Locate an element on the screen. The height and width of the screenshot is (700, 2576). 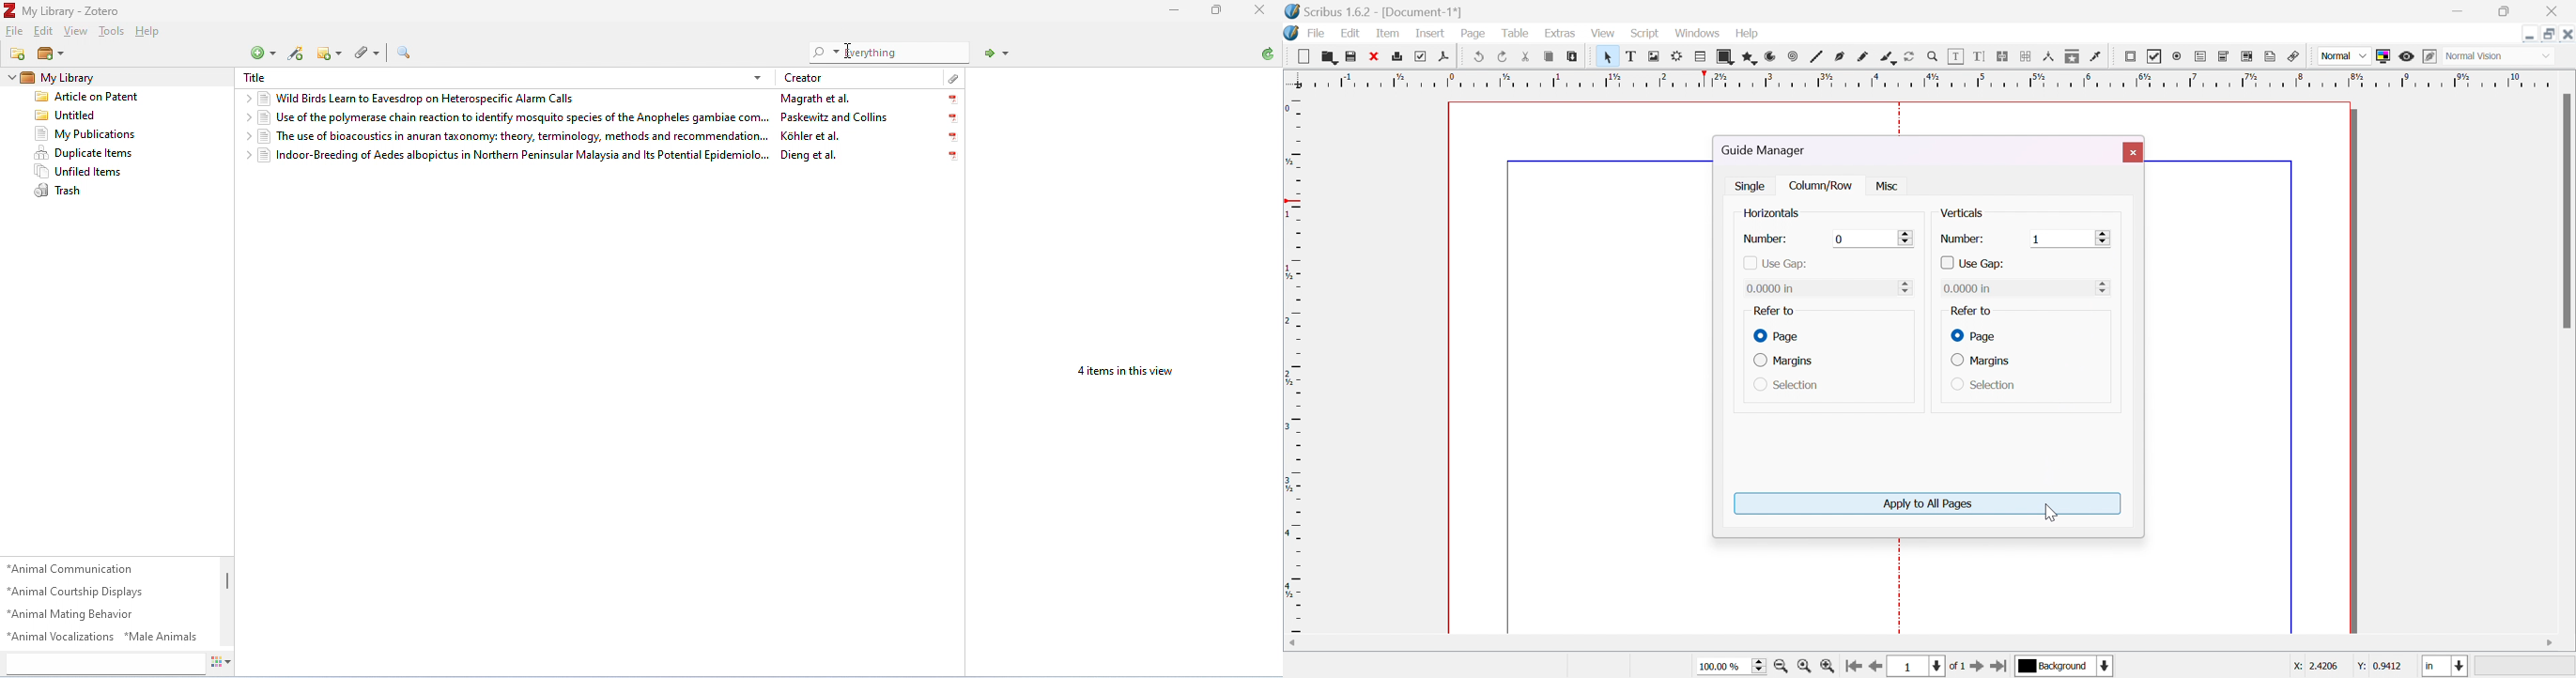
select current size is located at coordinates (1731, 665).